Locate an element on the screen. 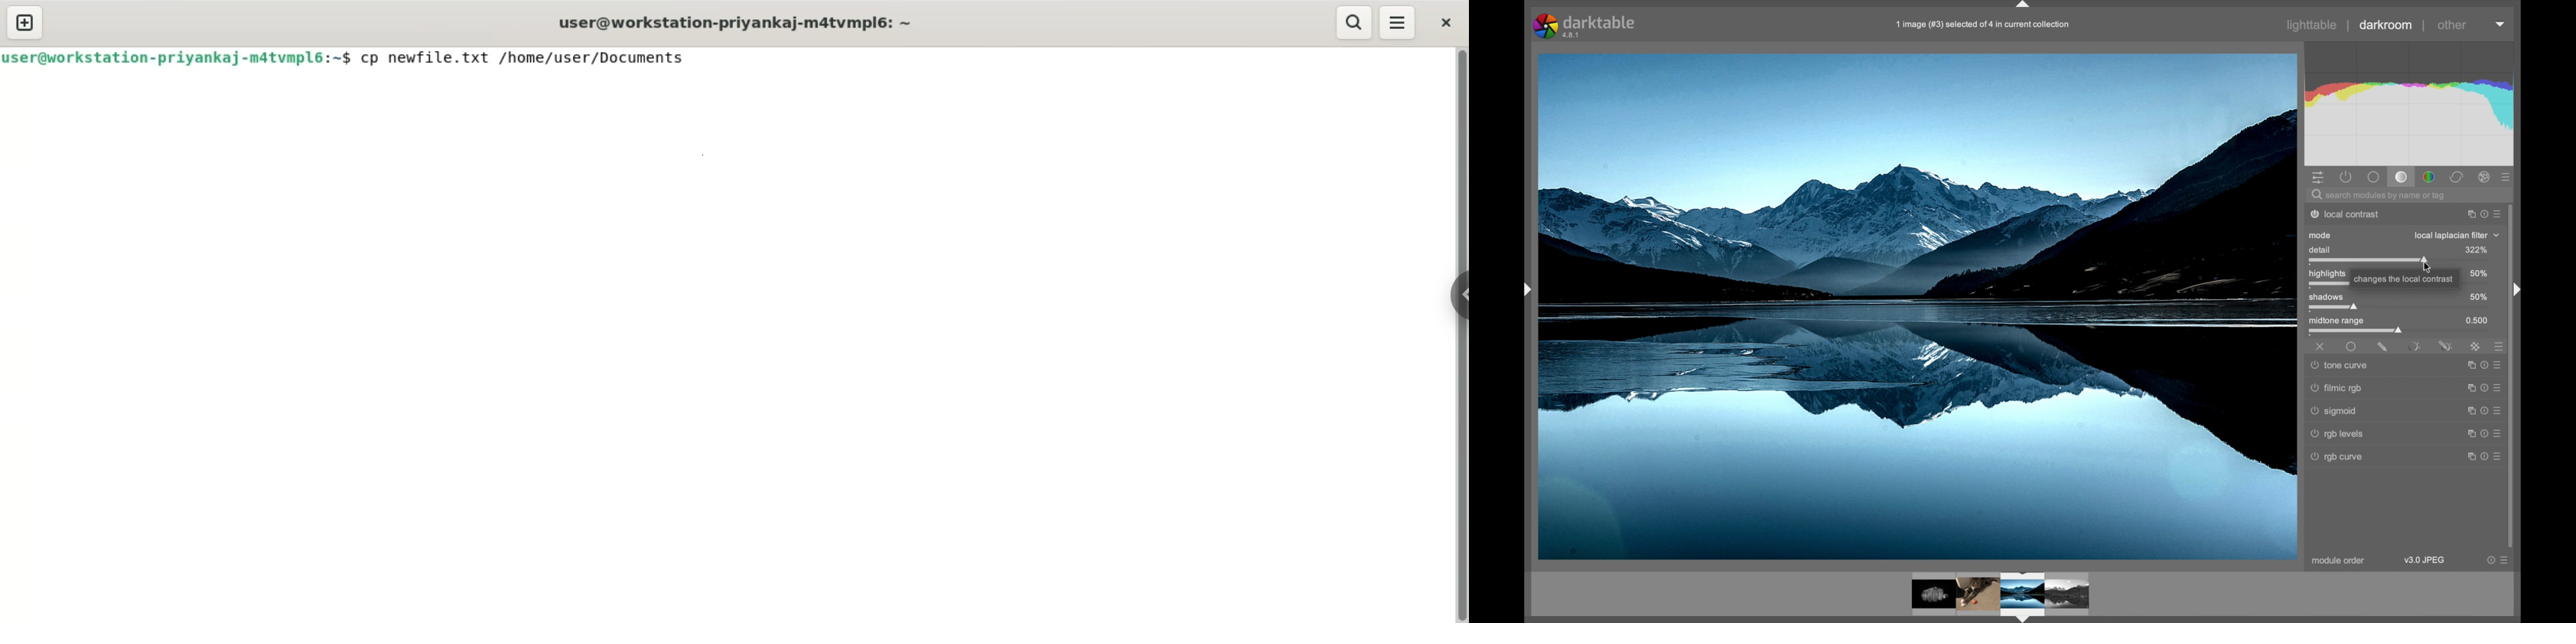 The width and height of the screenshot is (2576, 644). drag handle is located at coordinates (1525, 291).